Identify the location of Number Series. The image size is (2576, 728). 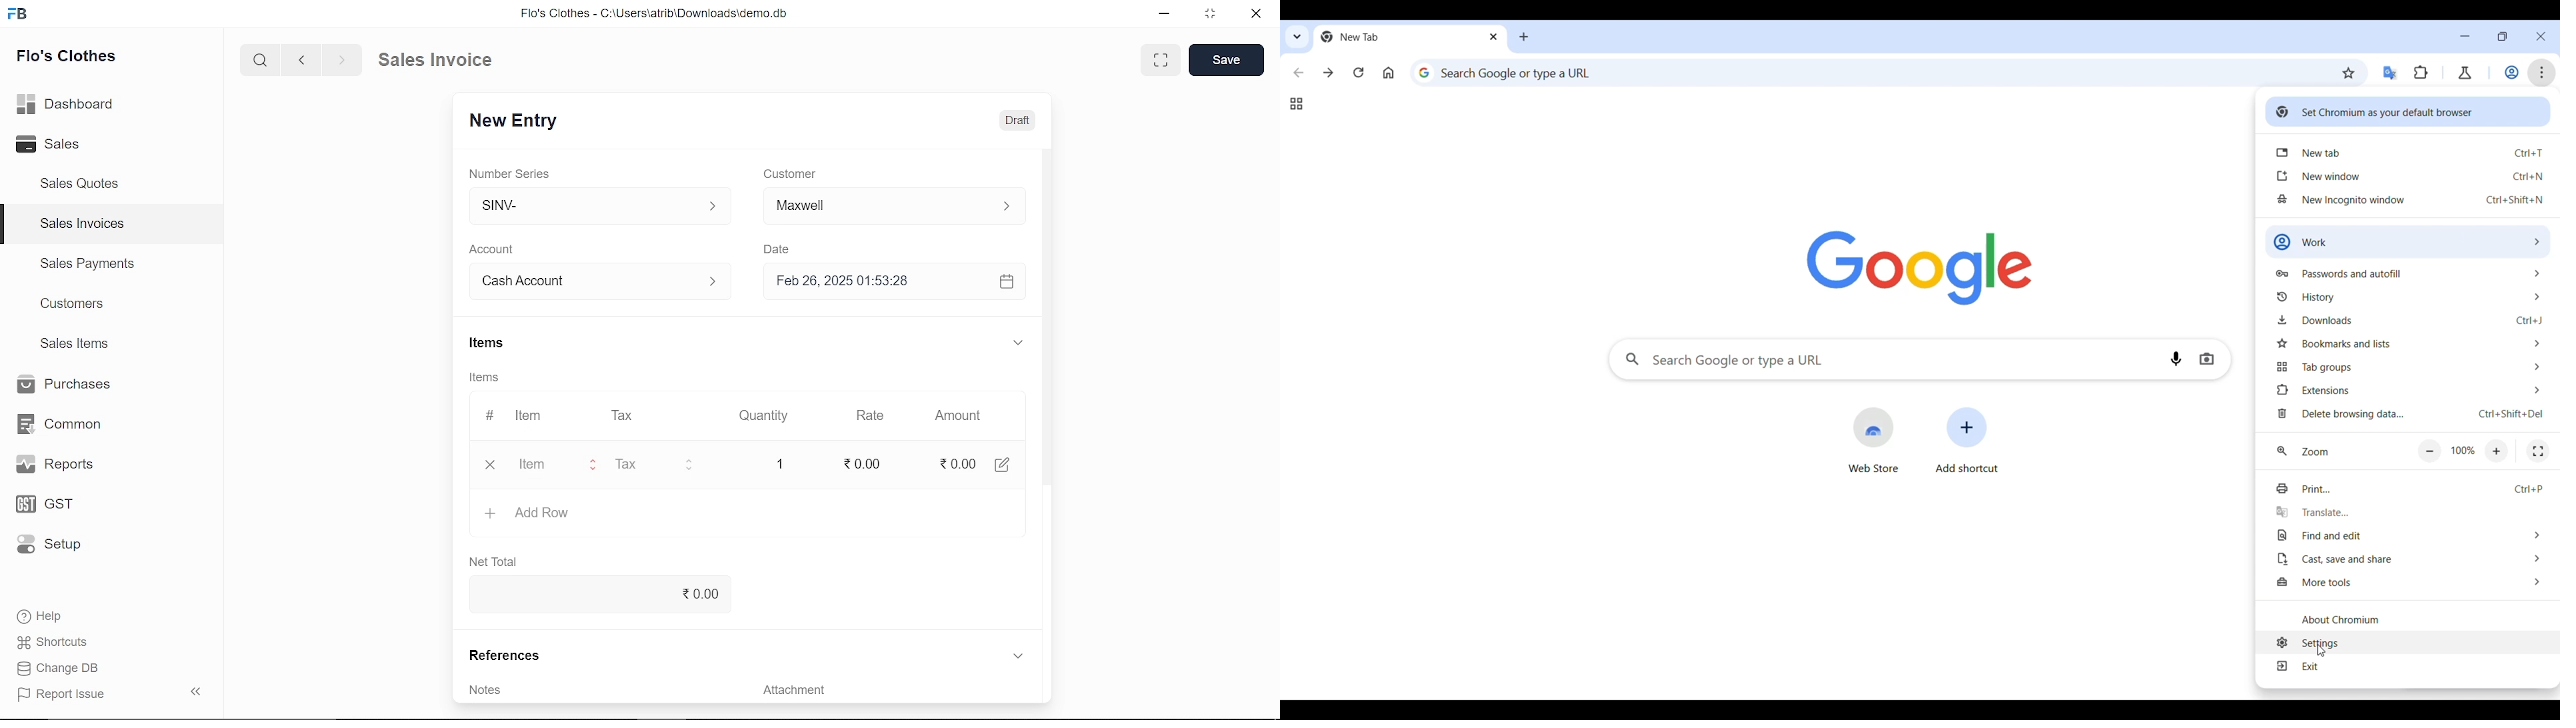
(512, 173).